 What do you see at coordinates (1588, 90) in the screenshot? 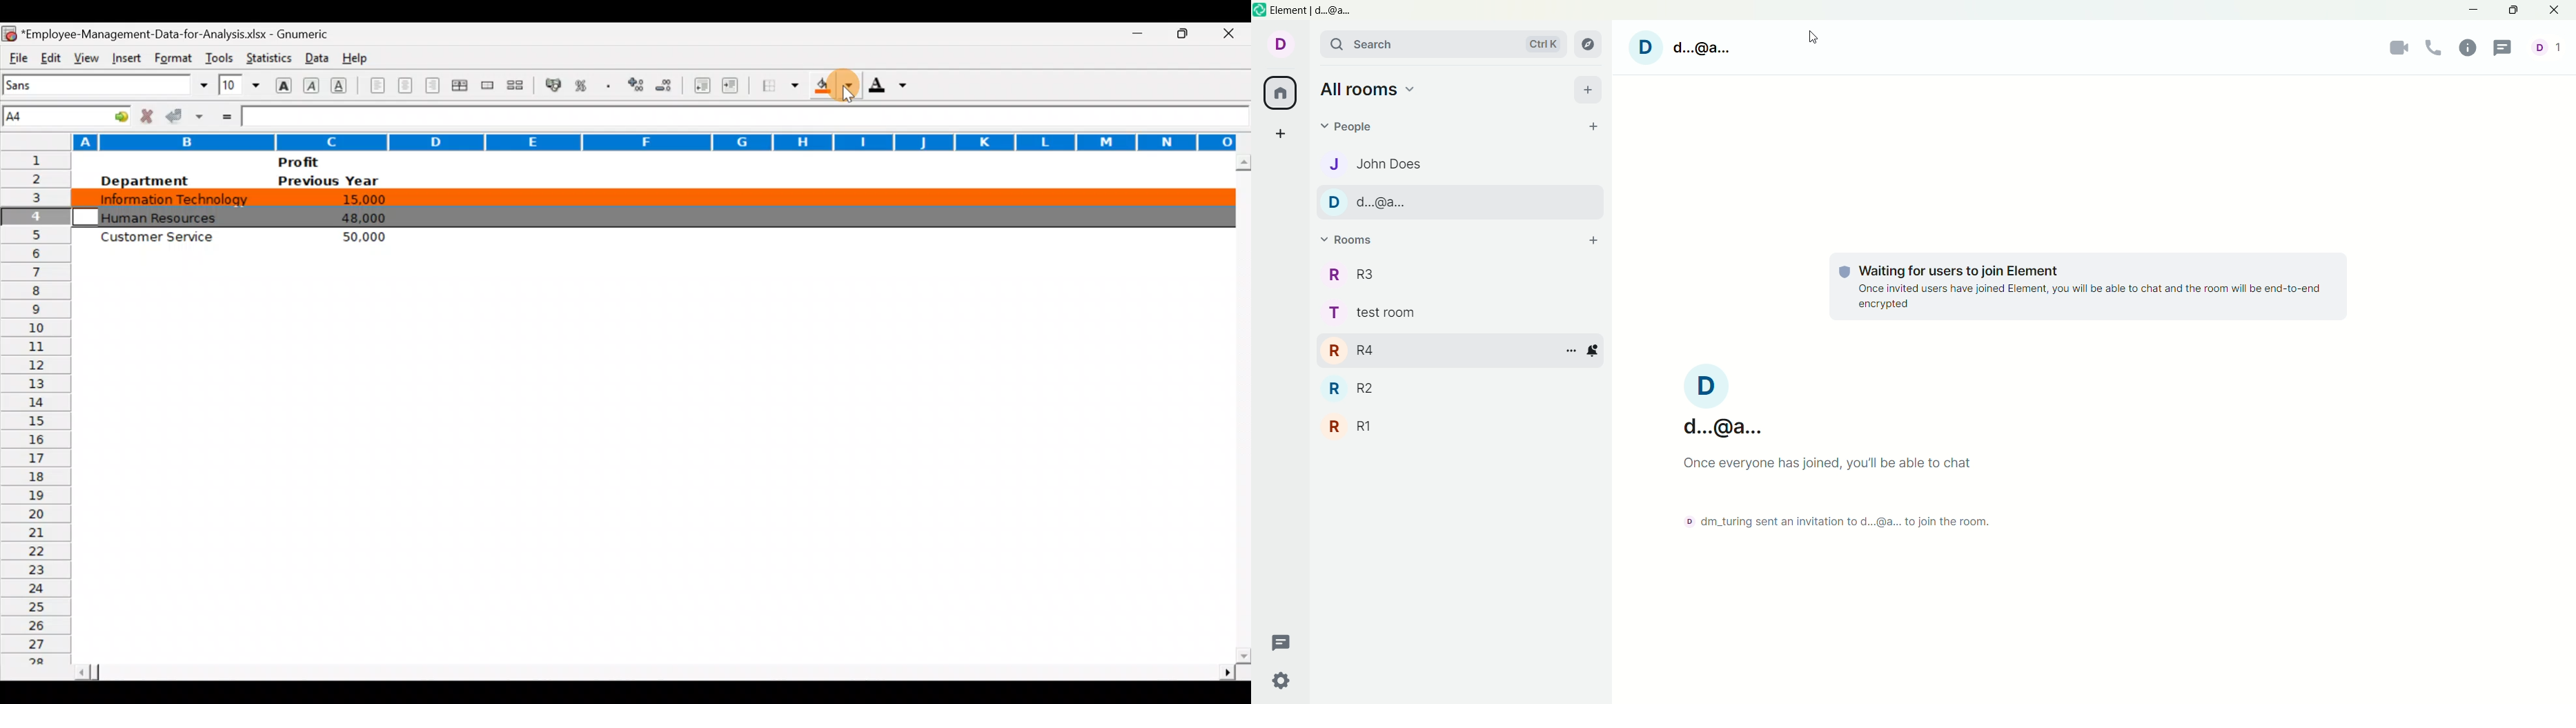
I see `add` at bounding box center [1588, 90].